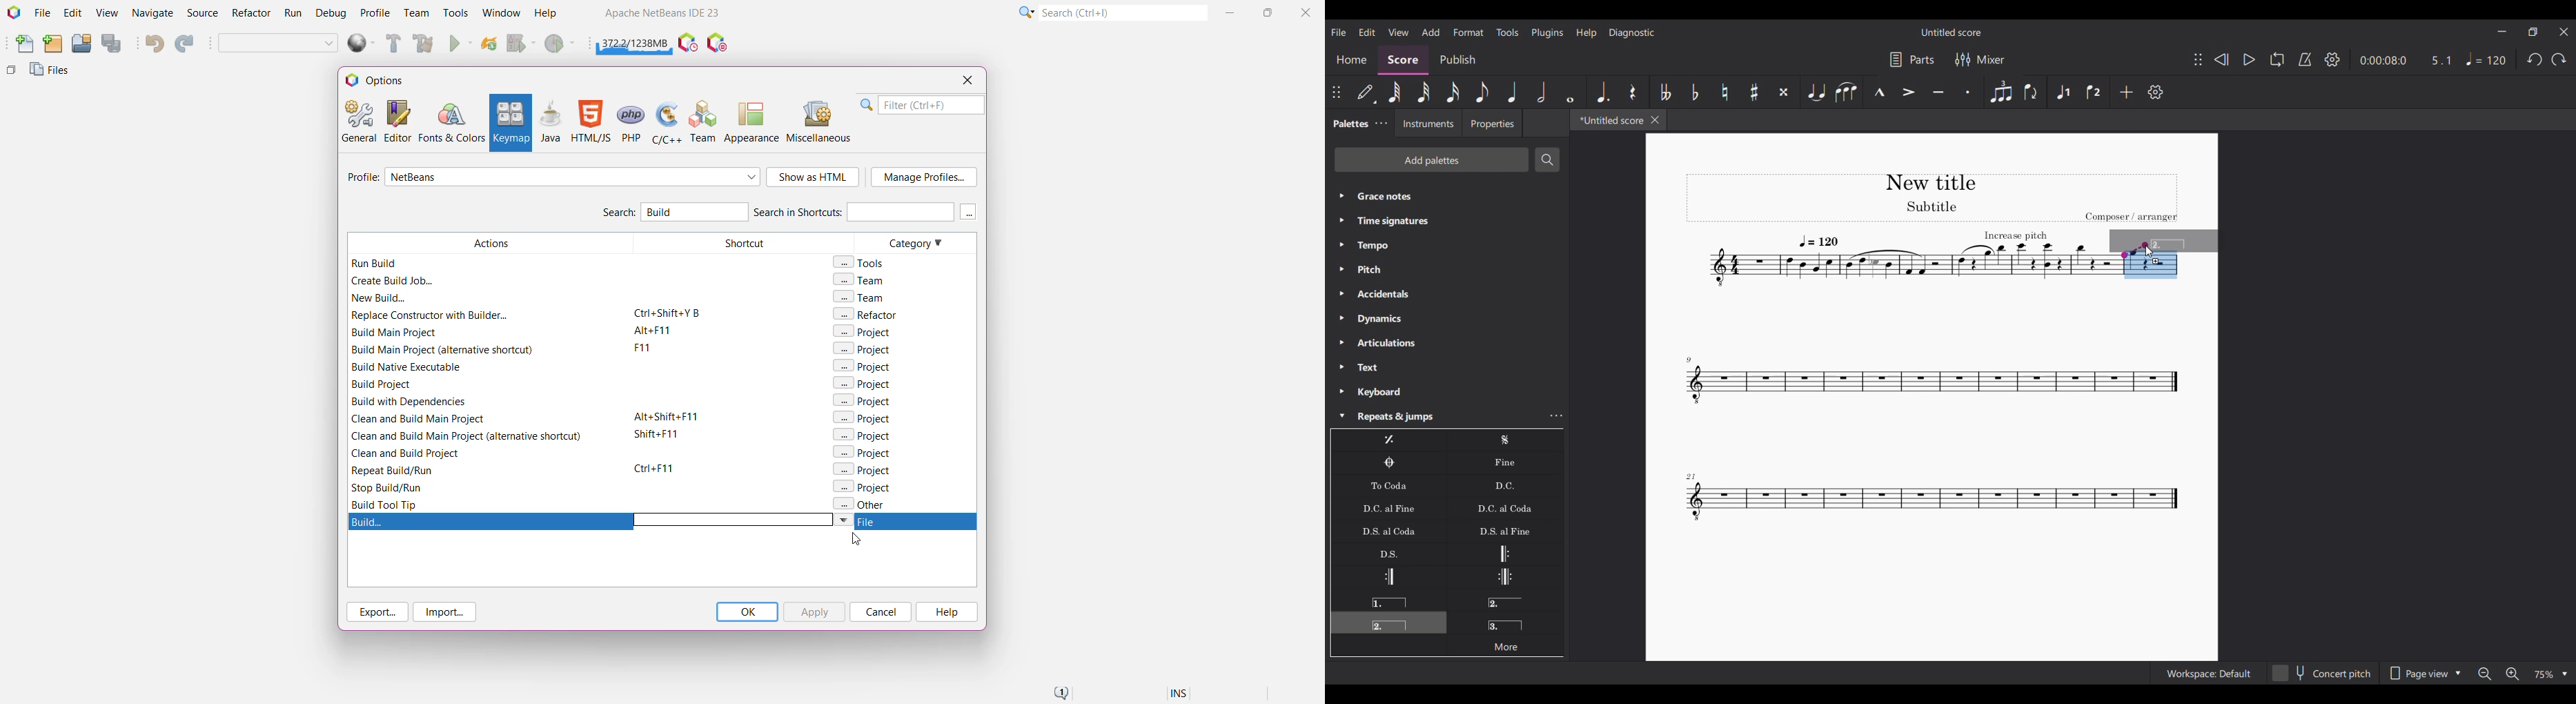 This screenshot has width=2576, height=728. I want to click on D.S., so click(1388, 553).